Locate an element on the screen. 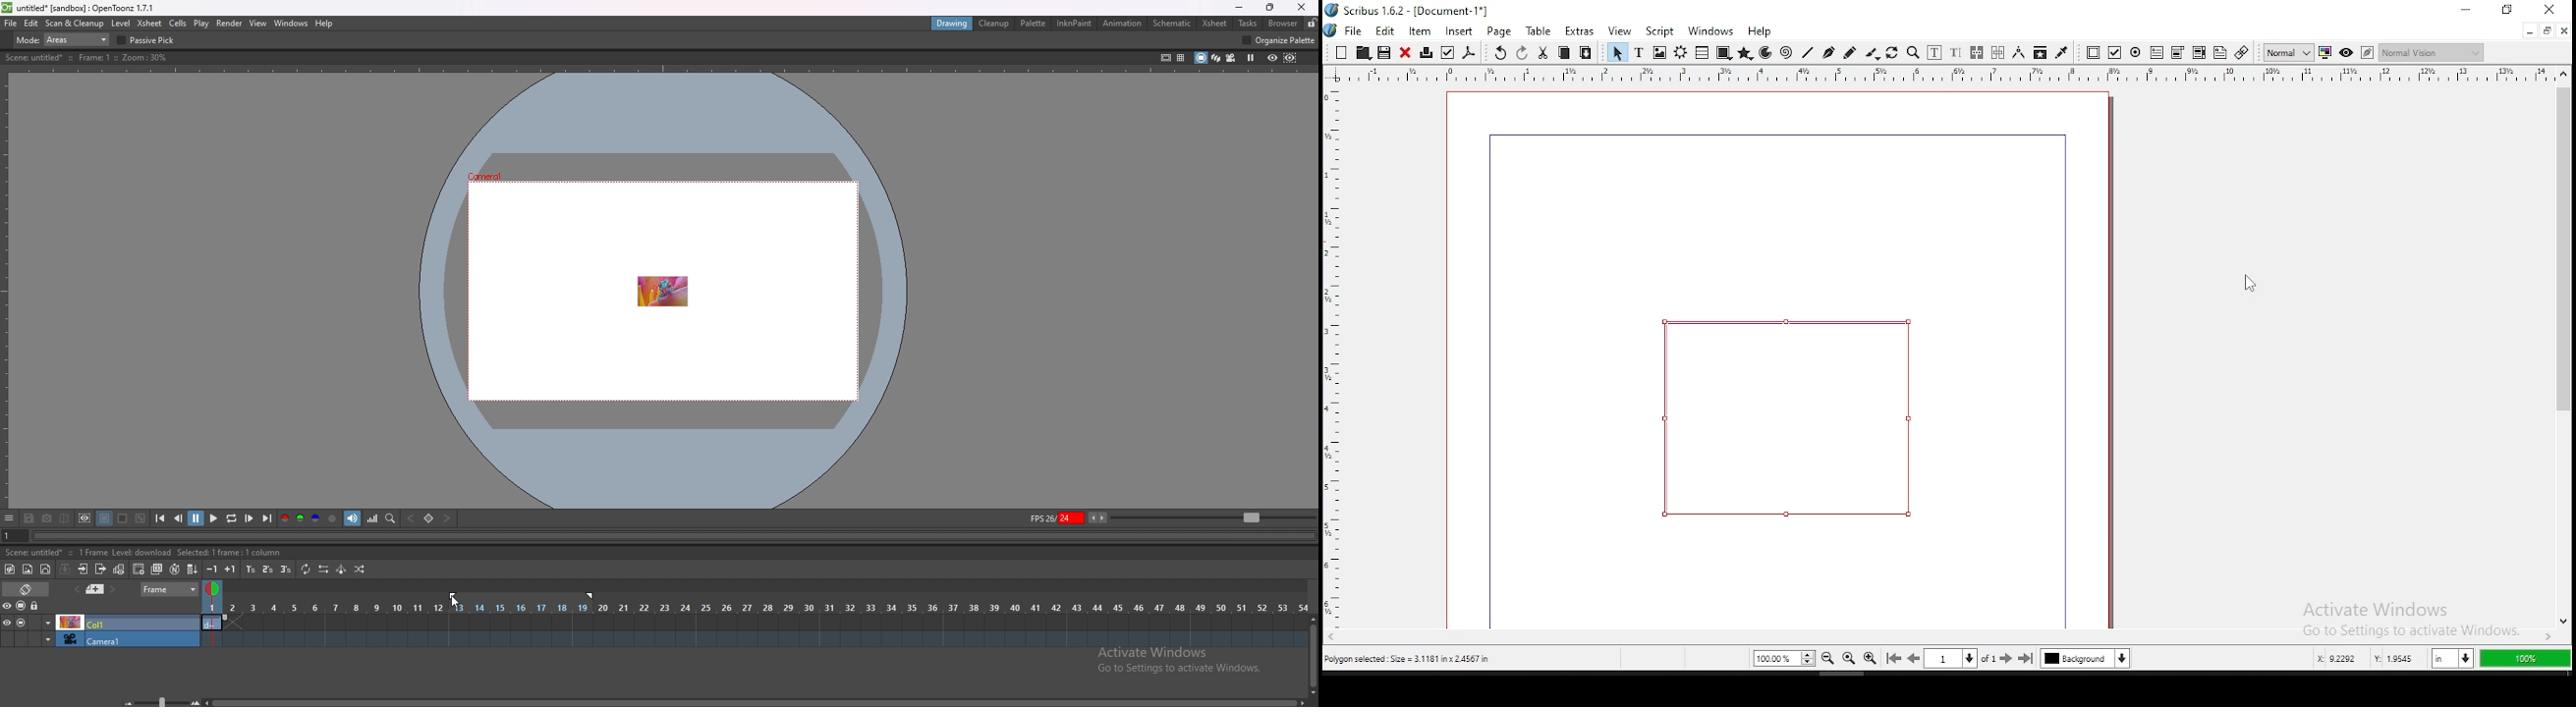 This screenshot has width=2576, height=728. line is located at coordinates (1808, 53).